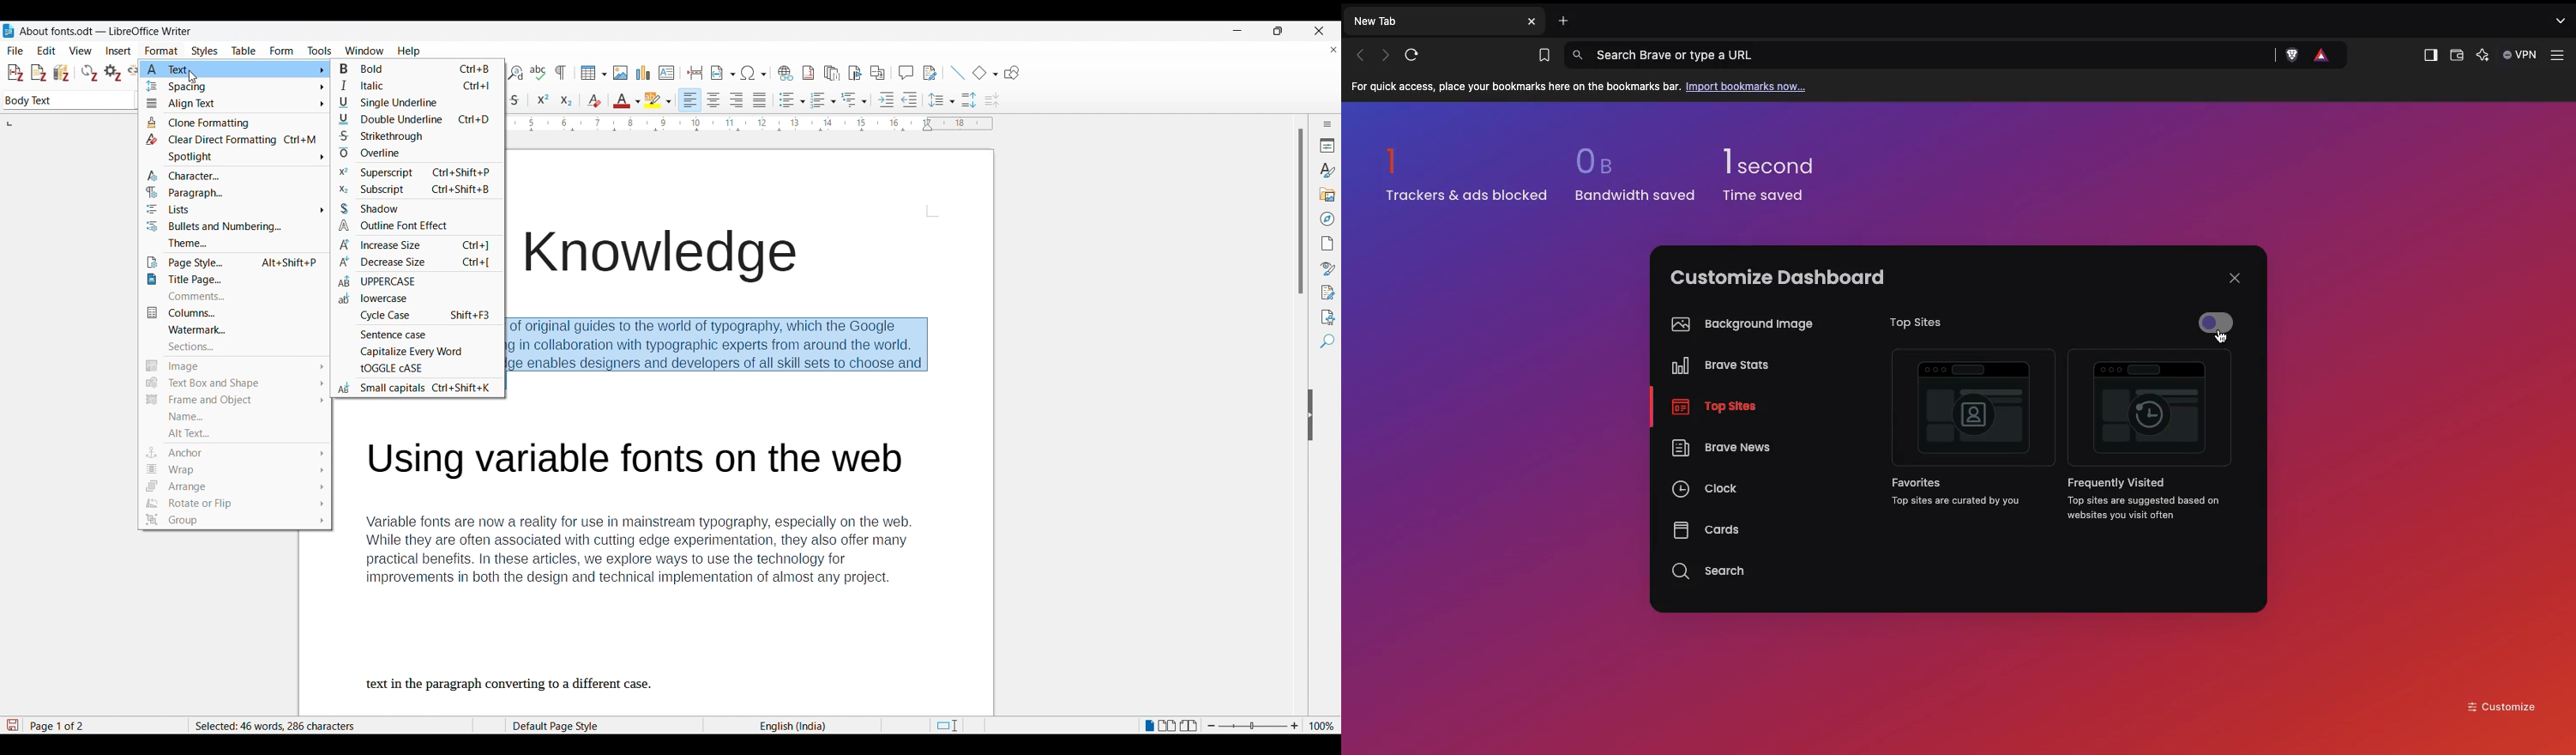  What do you see at coordinates (423, 315) in the screenshot?
I see `cycle case` at bounding box center [423, 315].